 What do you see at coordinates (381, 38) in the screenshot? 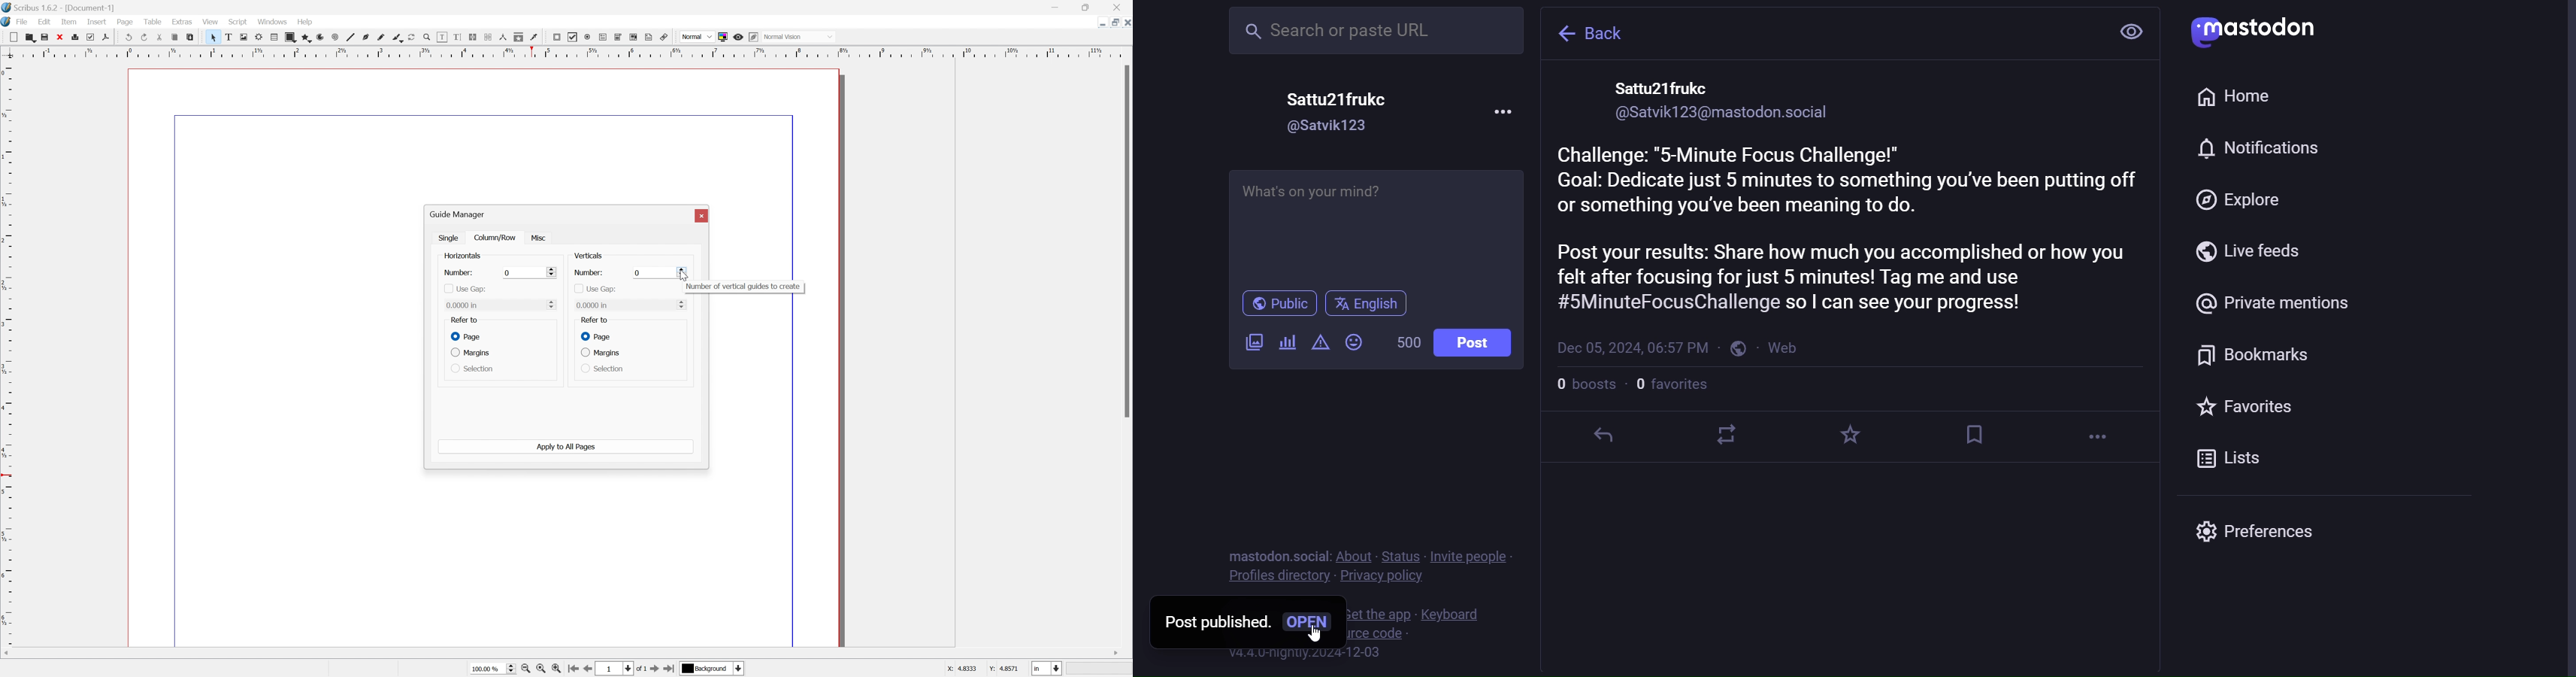
I see `freehand line` at bounding box center [381, 38].